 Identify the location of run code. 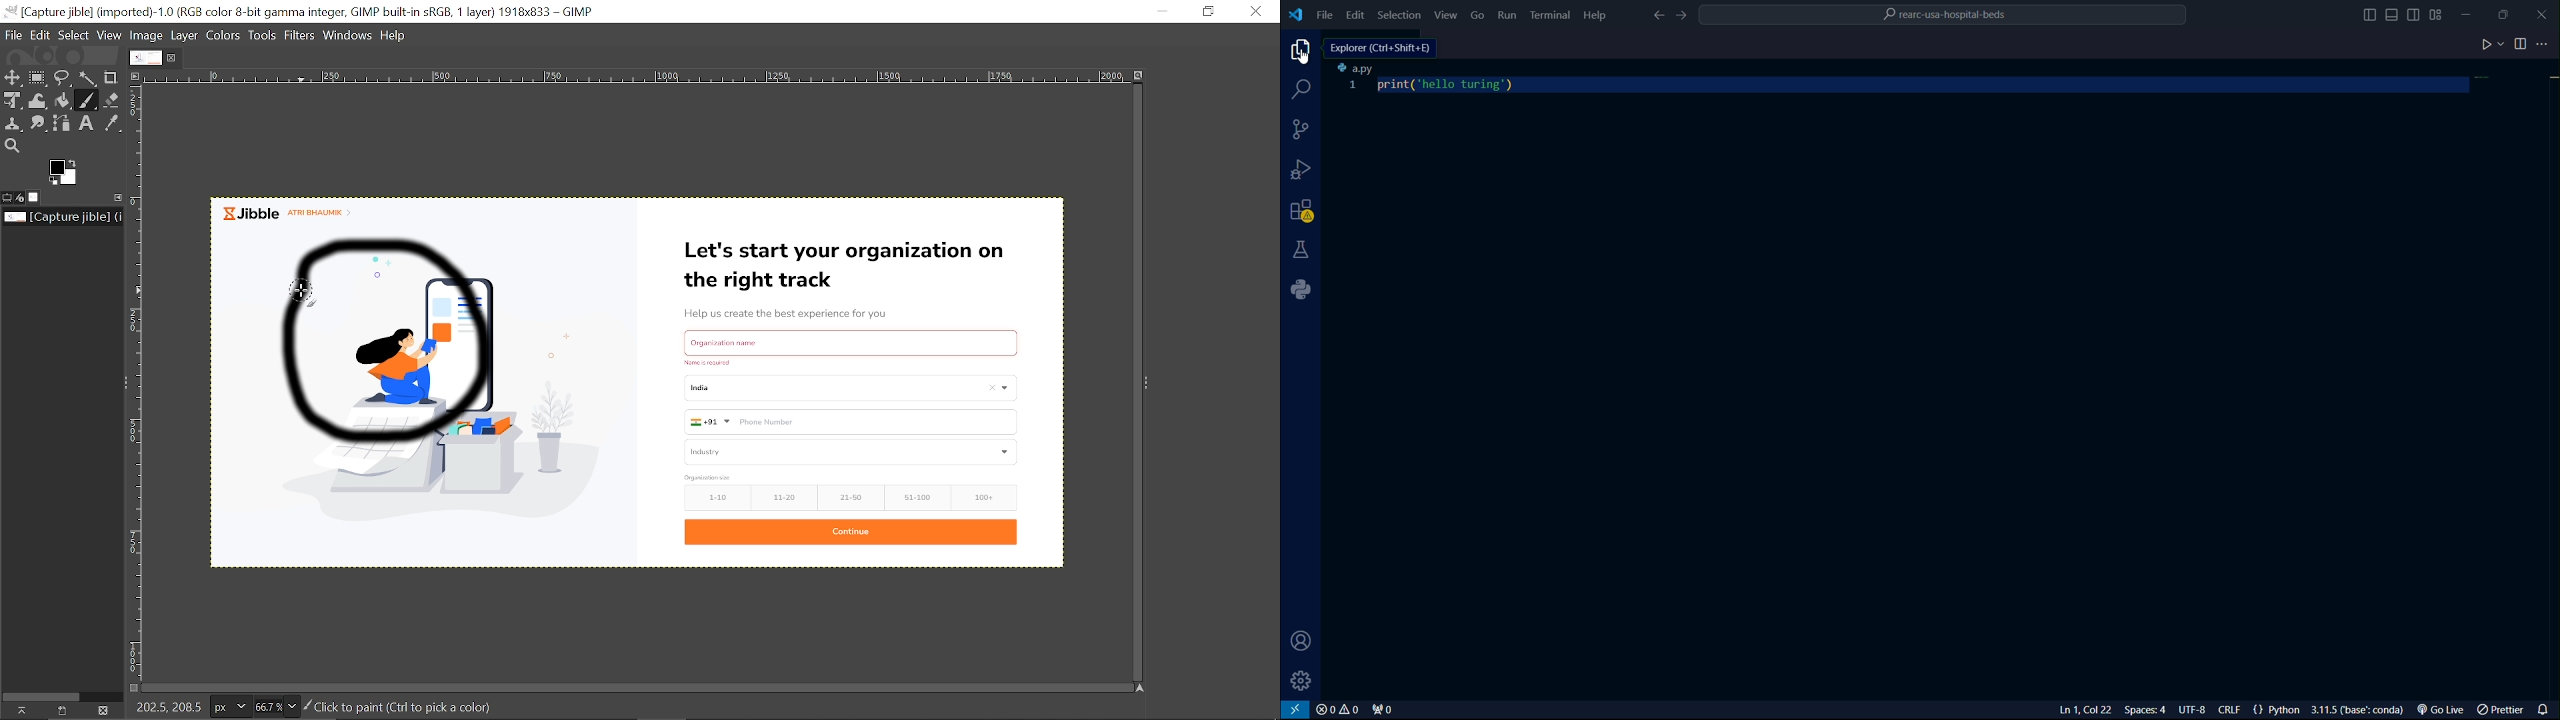
(2487, 46).